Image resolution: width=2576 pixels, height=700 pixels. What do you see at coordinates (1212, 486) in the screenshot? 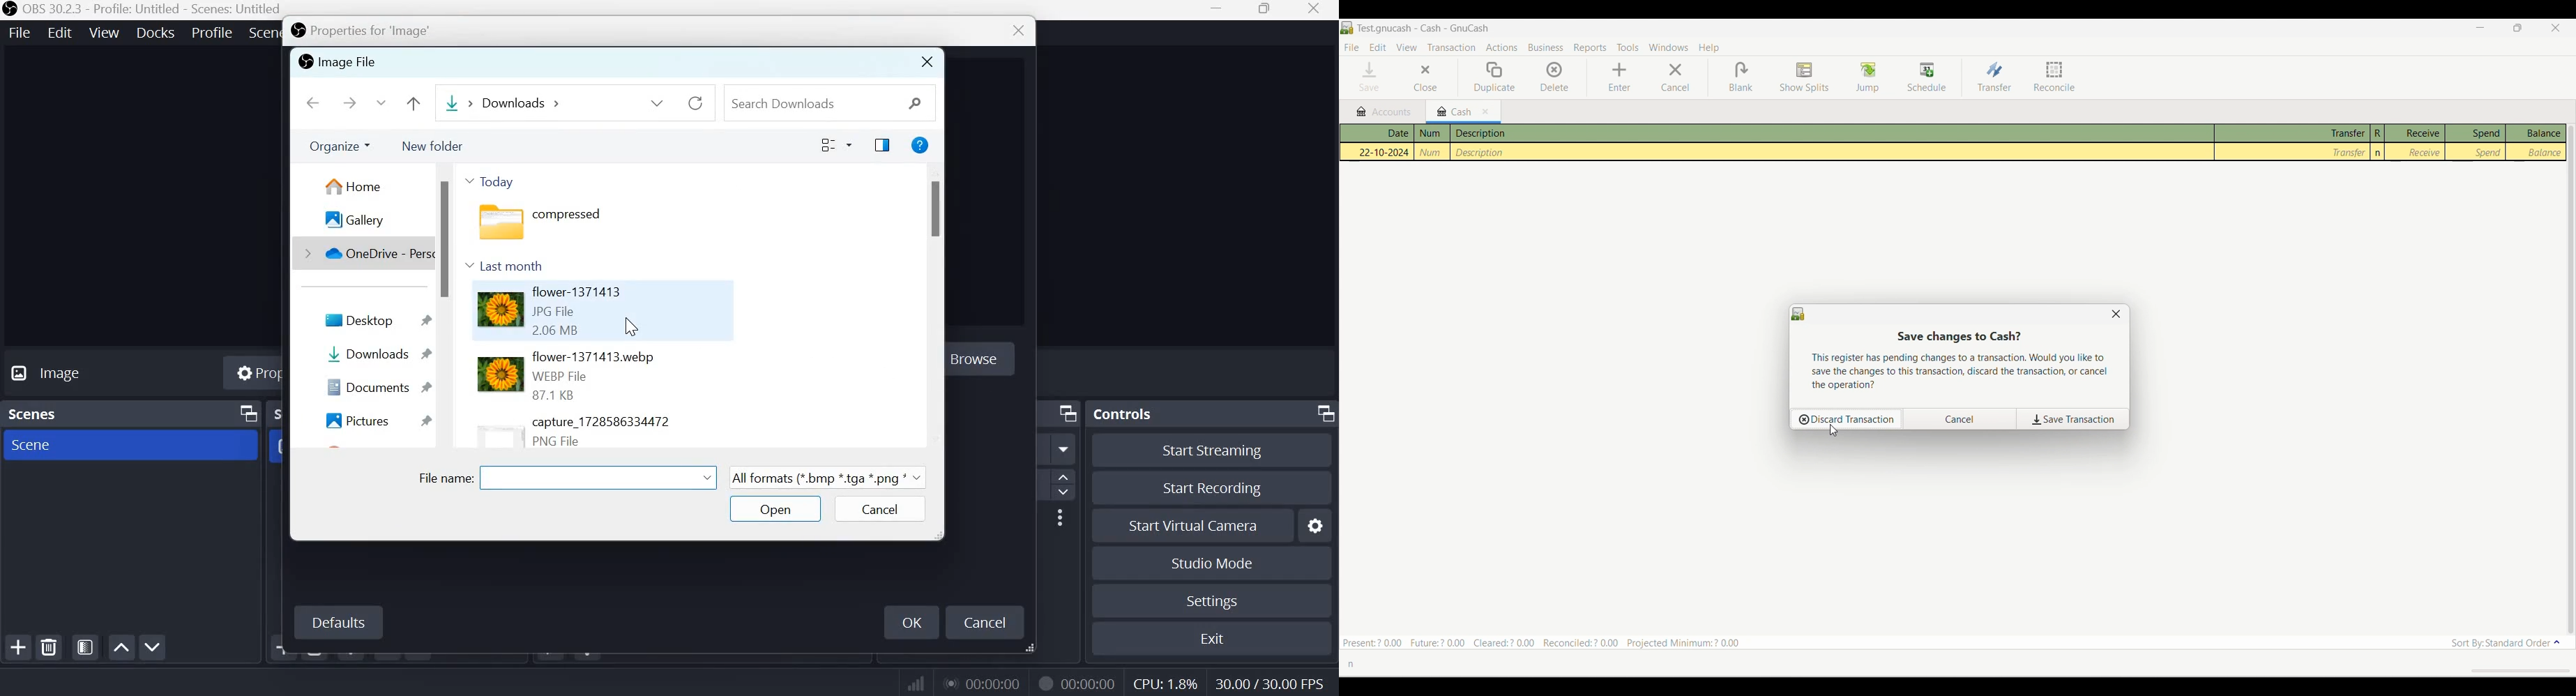
I see `Start recording` at bounding box center [1212, 486].